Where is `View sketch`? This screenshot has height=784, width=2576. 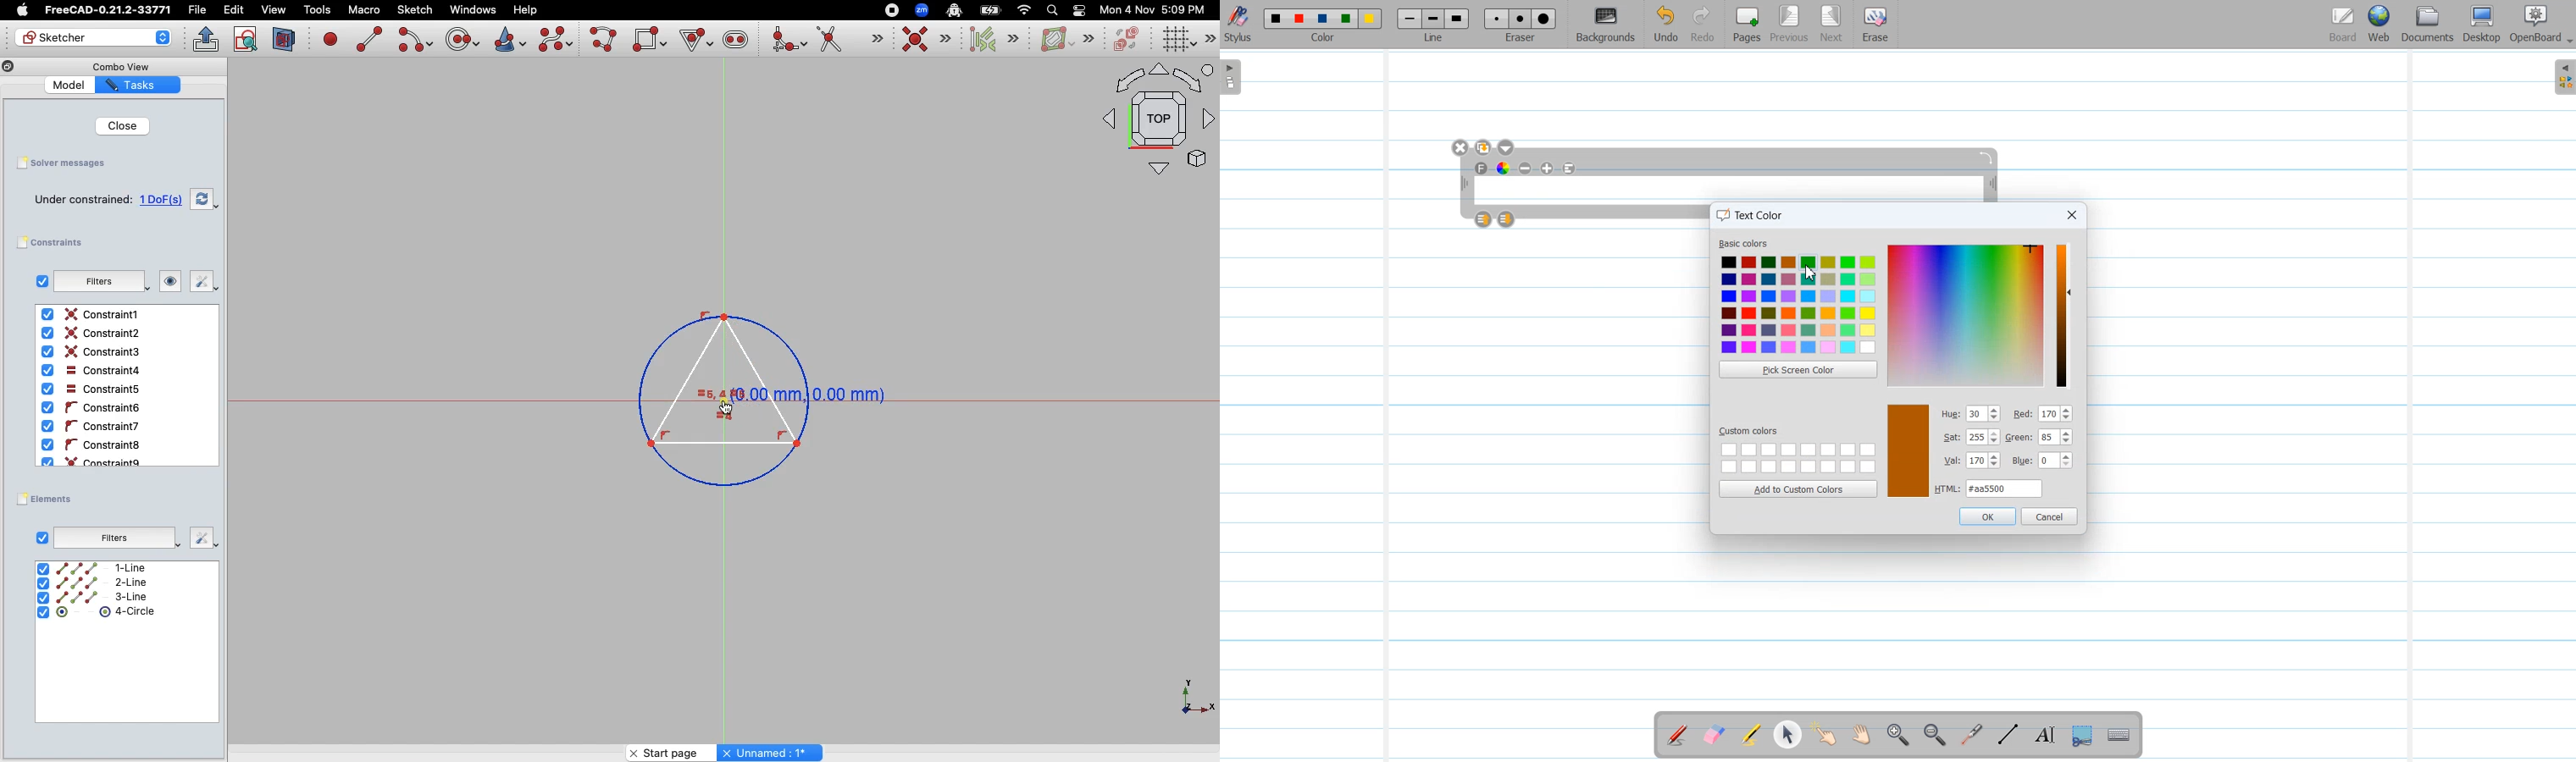 View sketch is located at coordinates (247, 40).